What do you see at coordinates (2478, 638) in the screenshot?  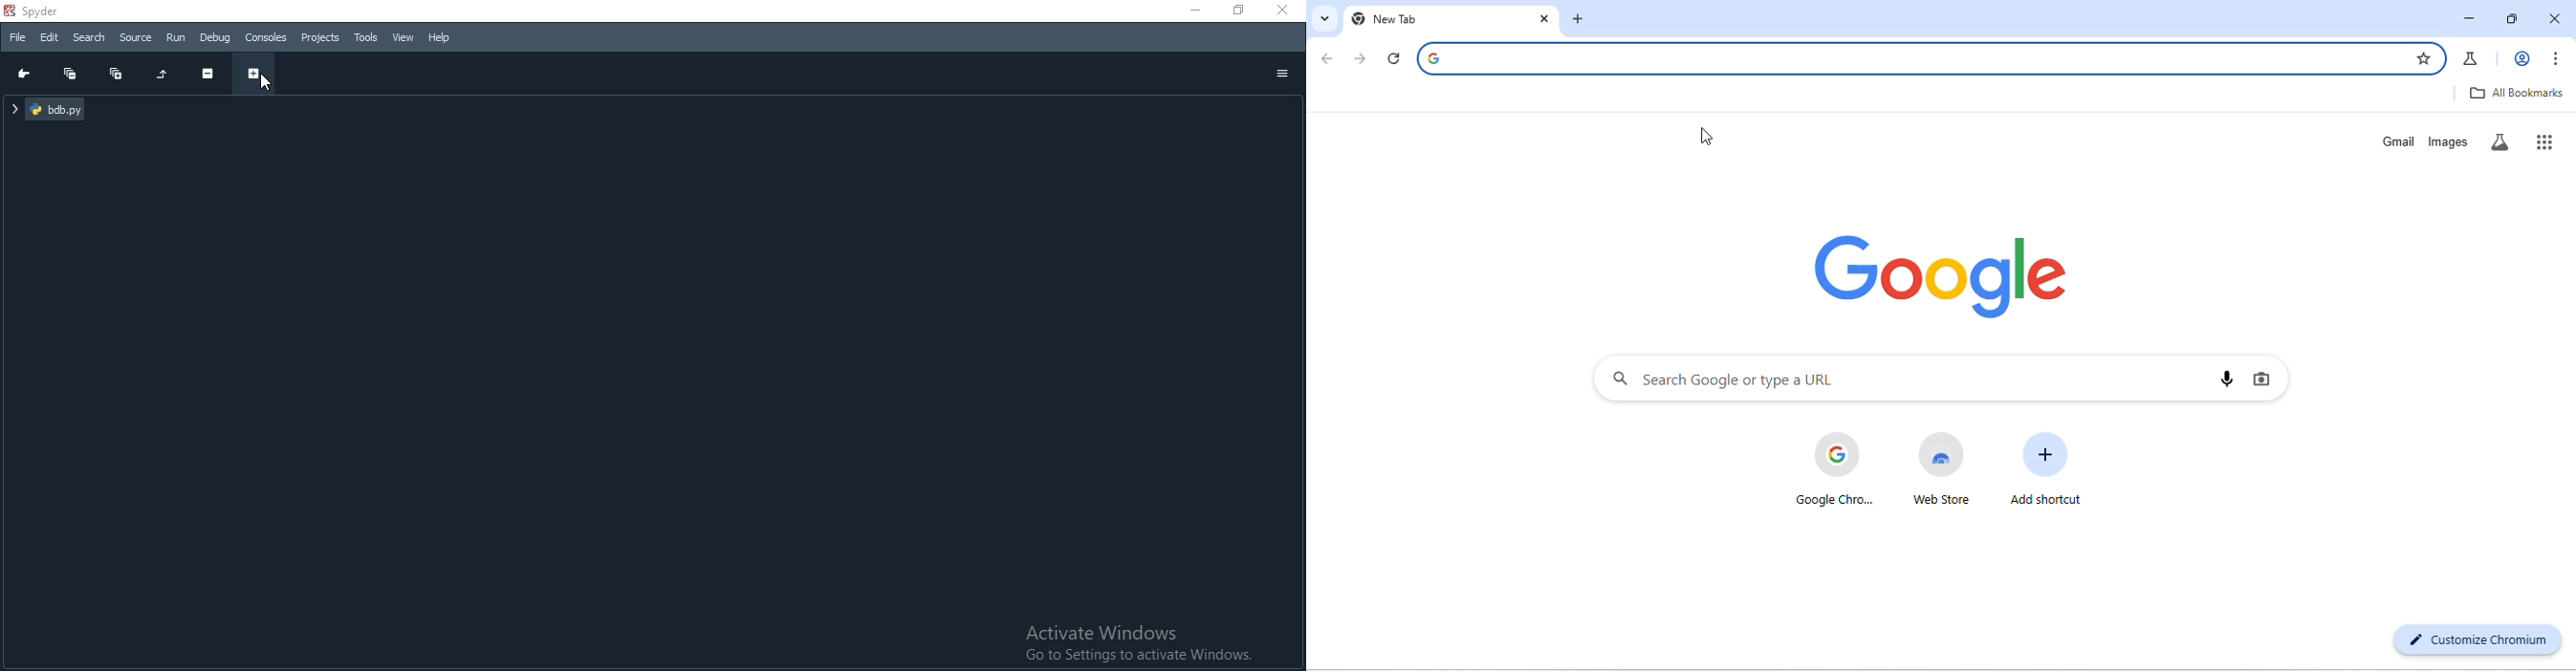 I see `customize chromium` at bounding box center [2478, 638].